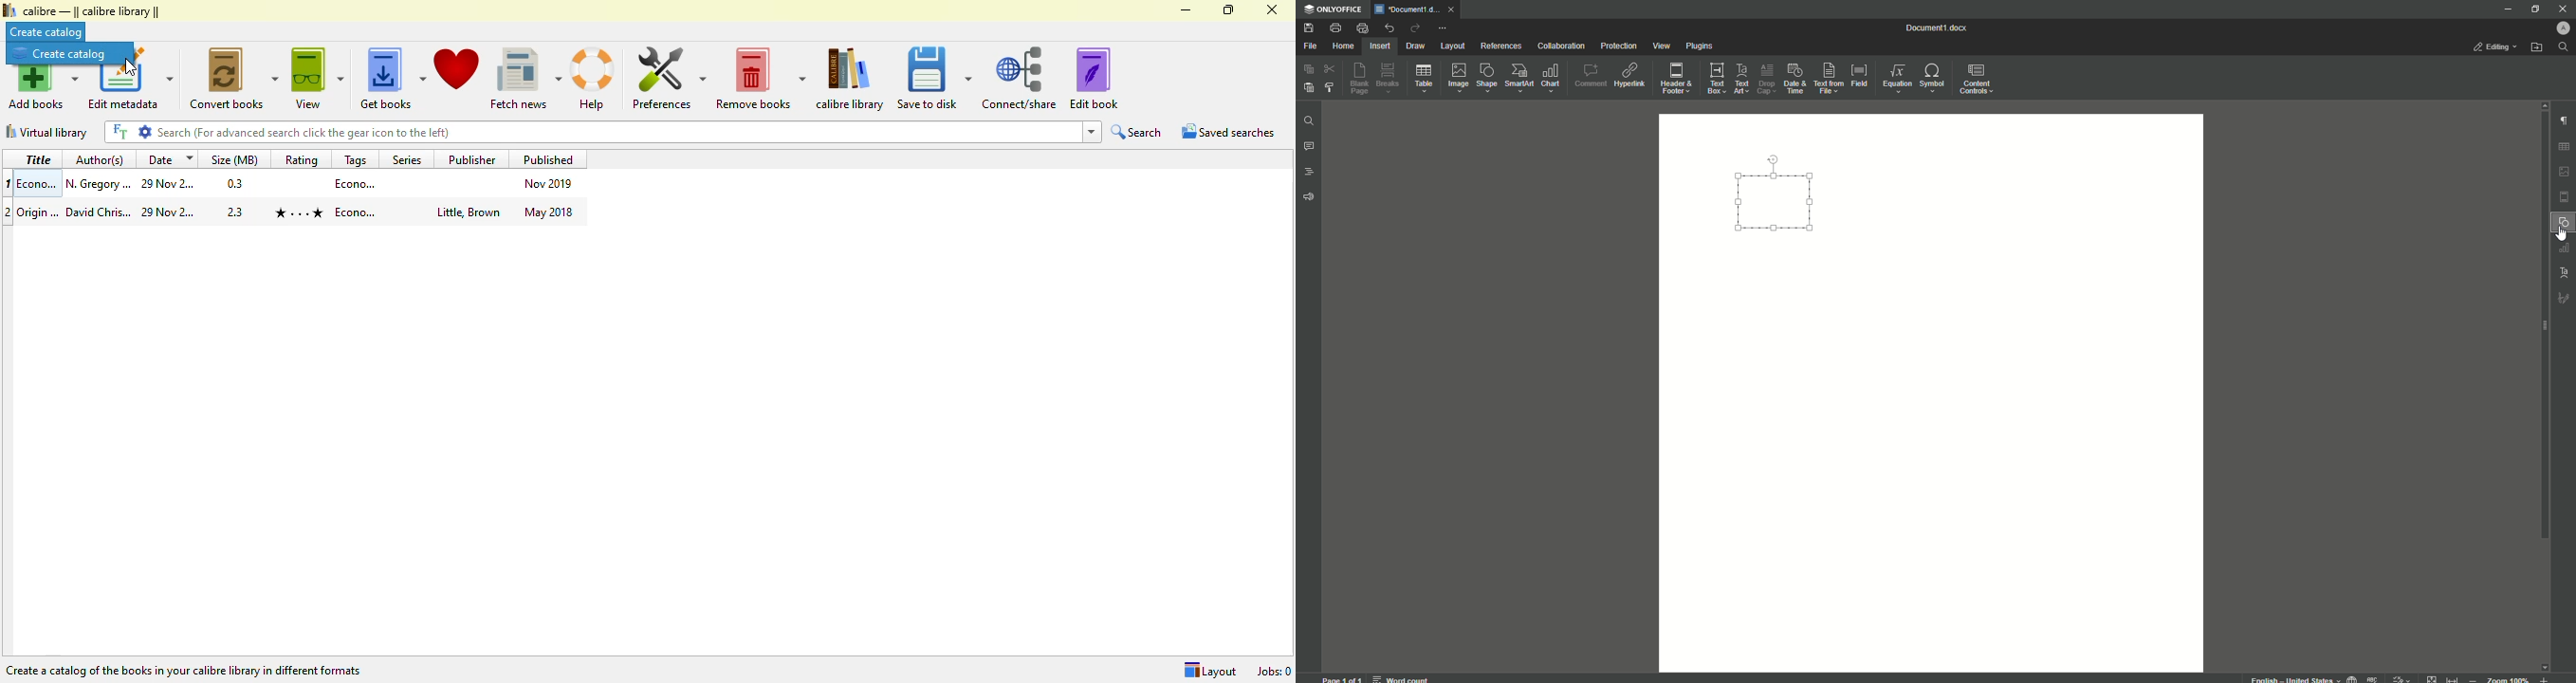  I want to click on scroll up, so click(2541, 105).